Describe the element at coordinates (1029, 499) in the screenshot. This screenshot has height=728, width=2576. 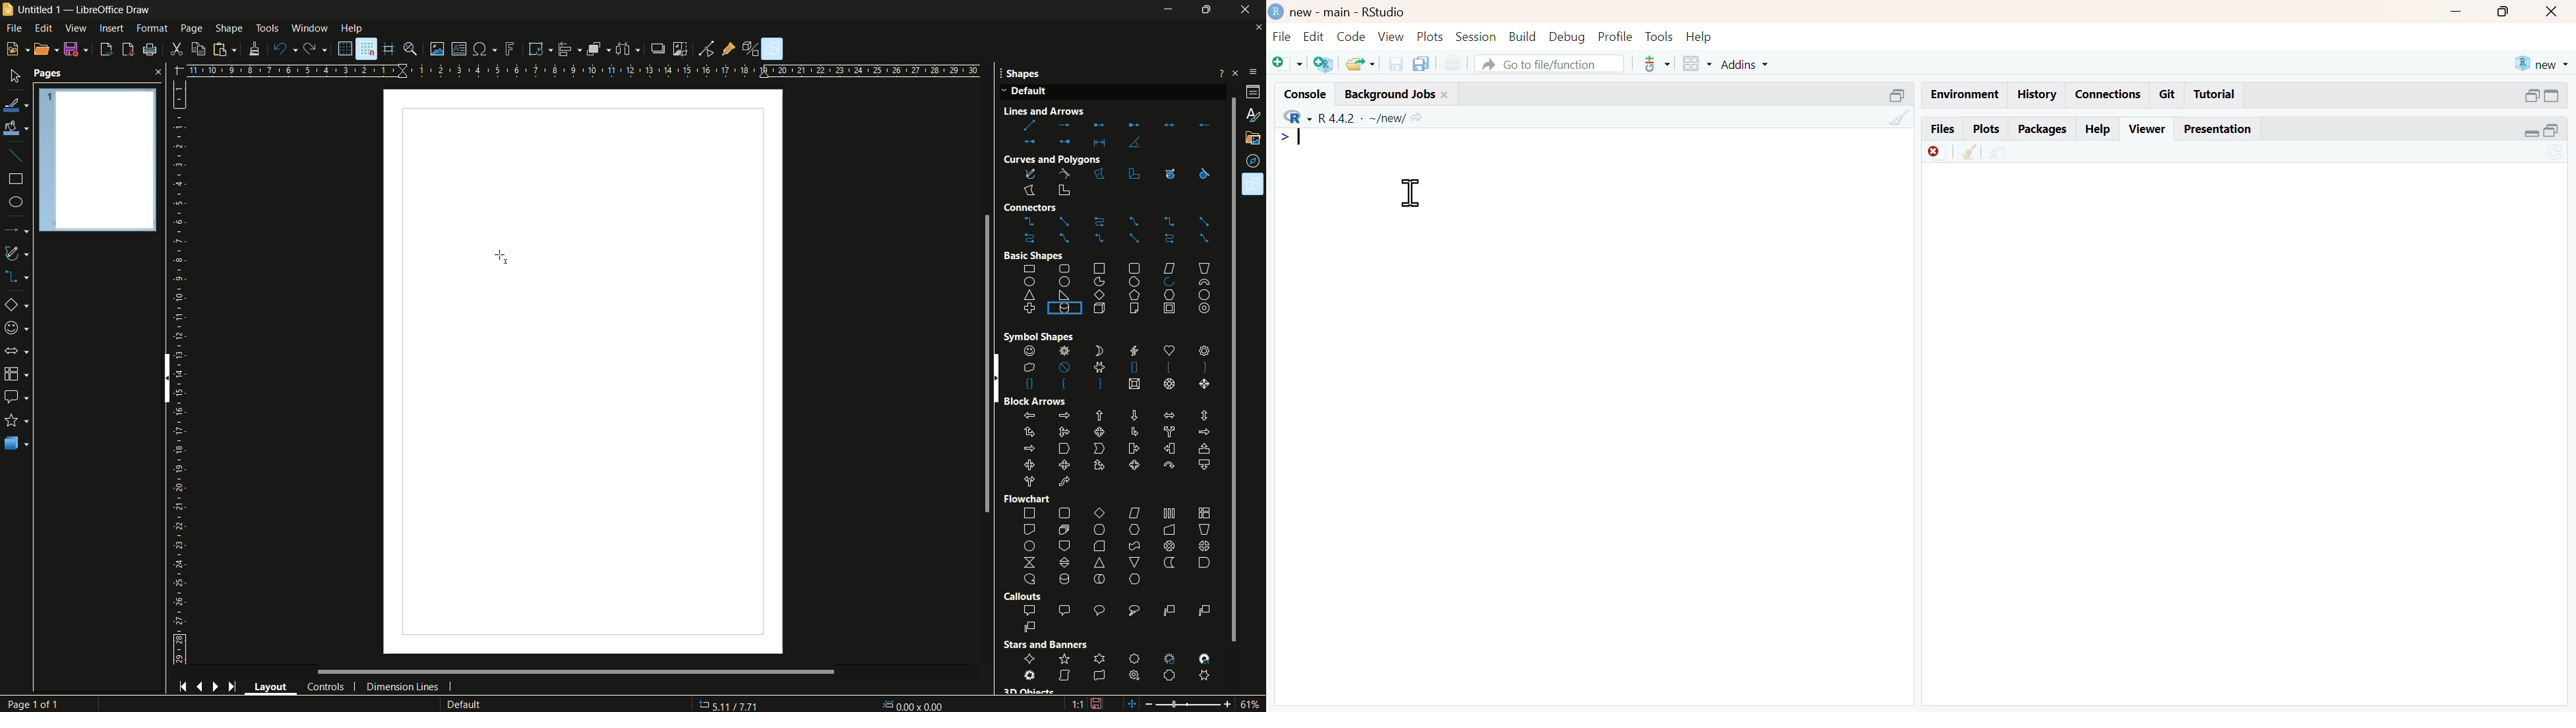
I see `Flowchart` at that location.